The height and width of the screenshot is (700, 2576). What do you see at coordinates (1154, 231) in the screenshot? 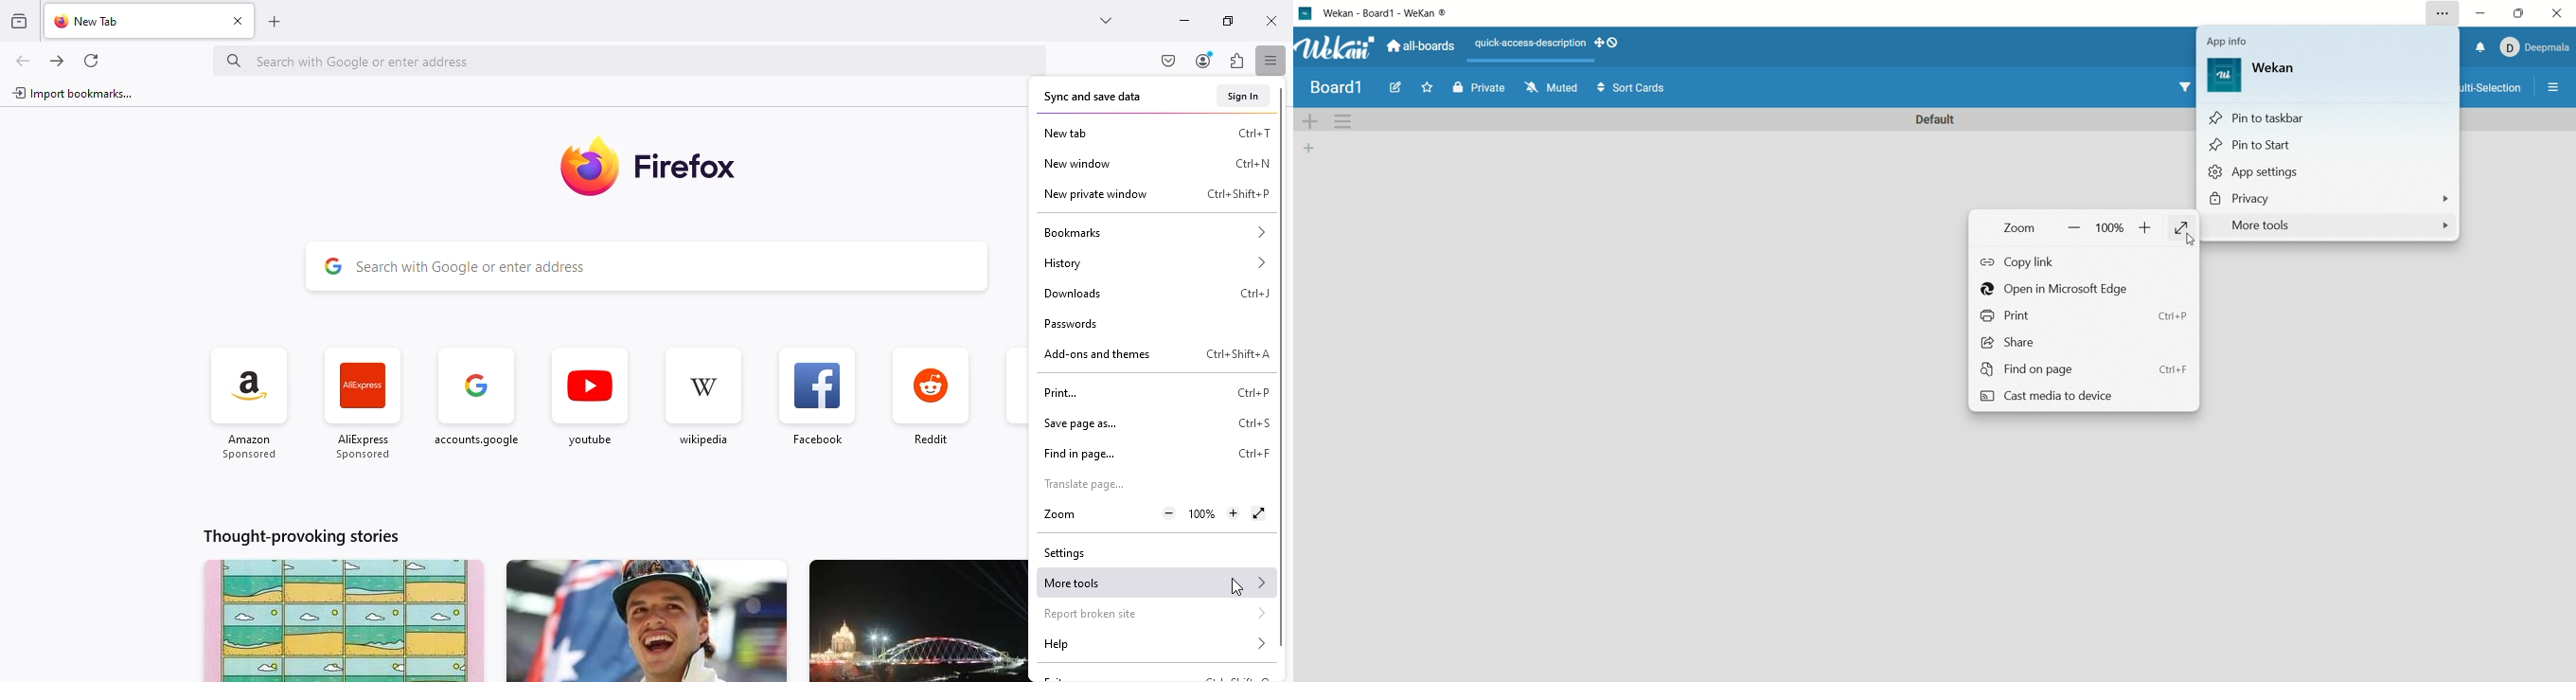
I see `bookmarks` at bounding box center [1154, 231].